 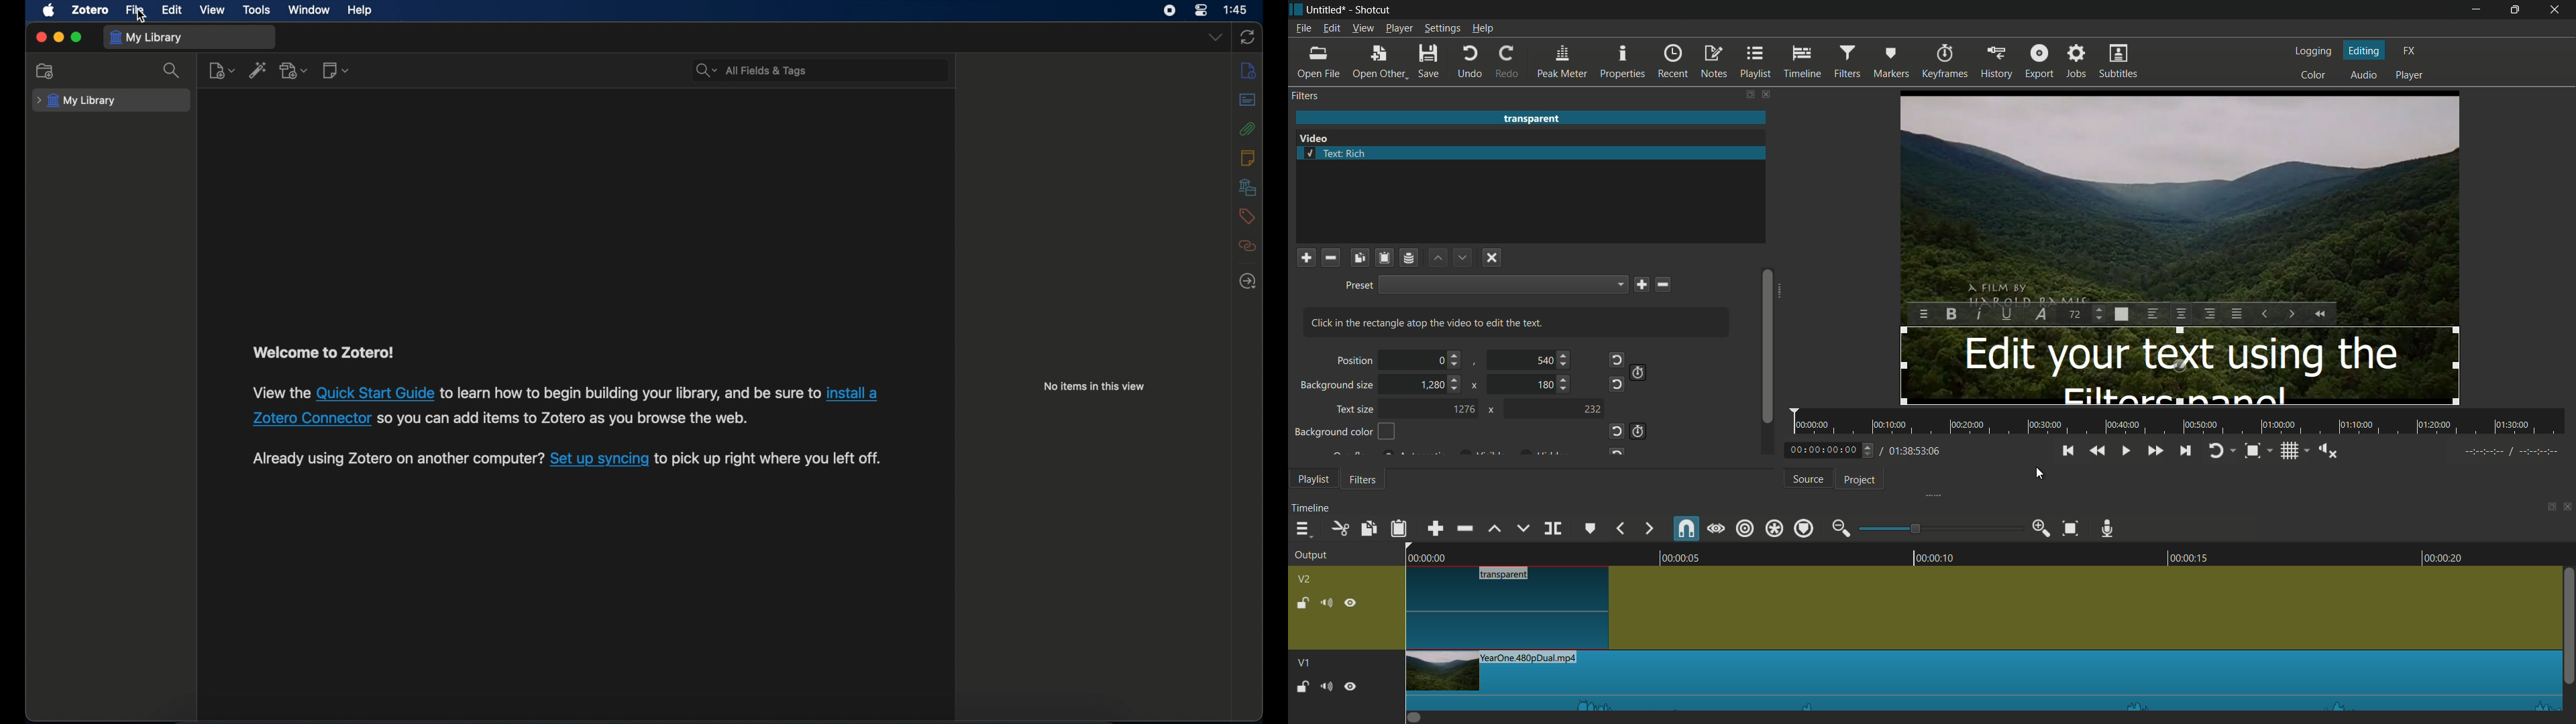 I want to click on view, so click(x=213, y=10).